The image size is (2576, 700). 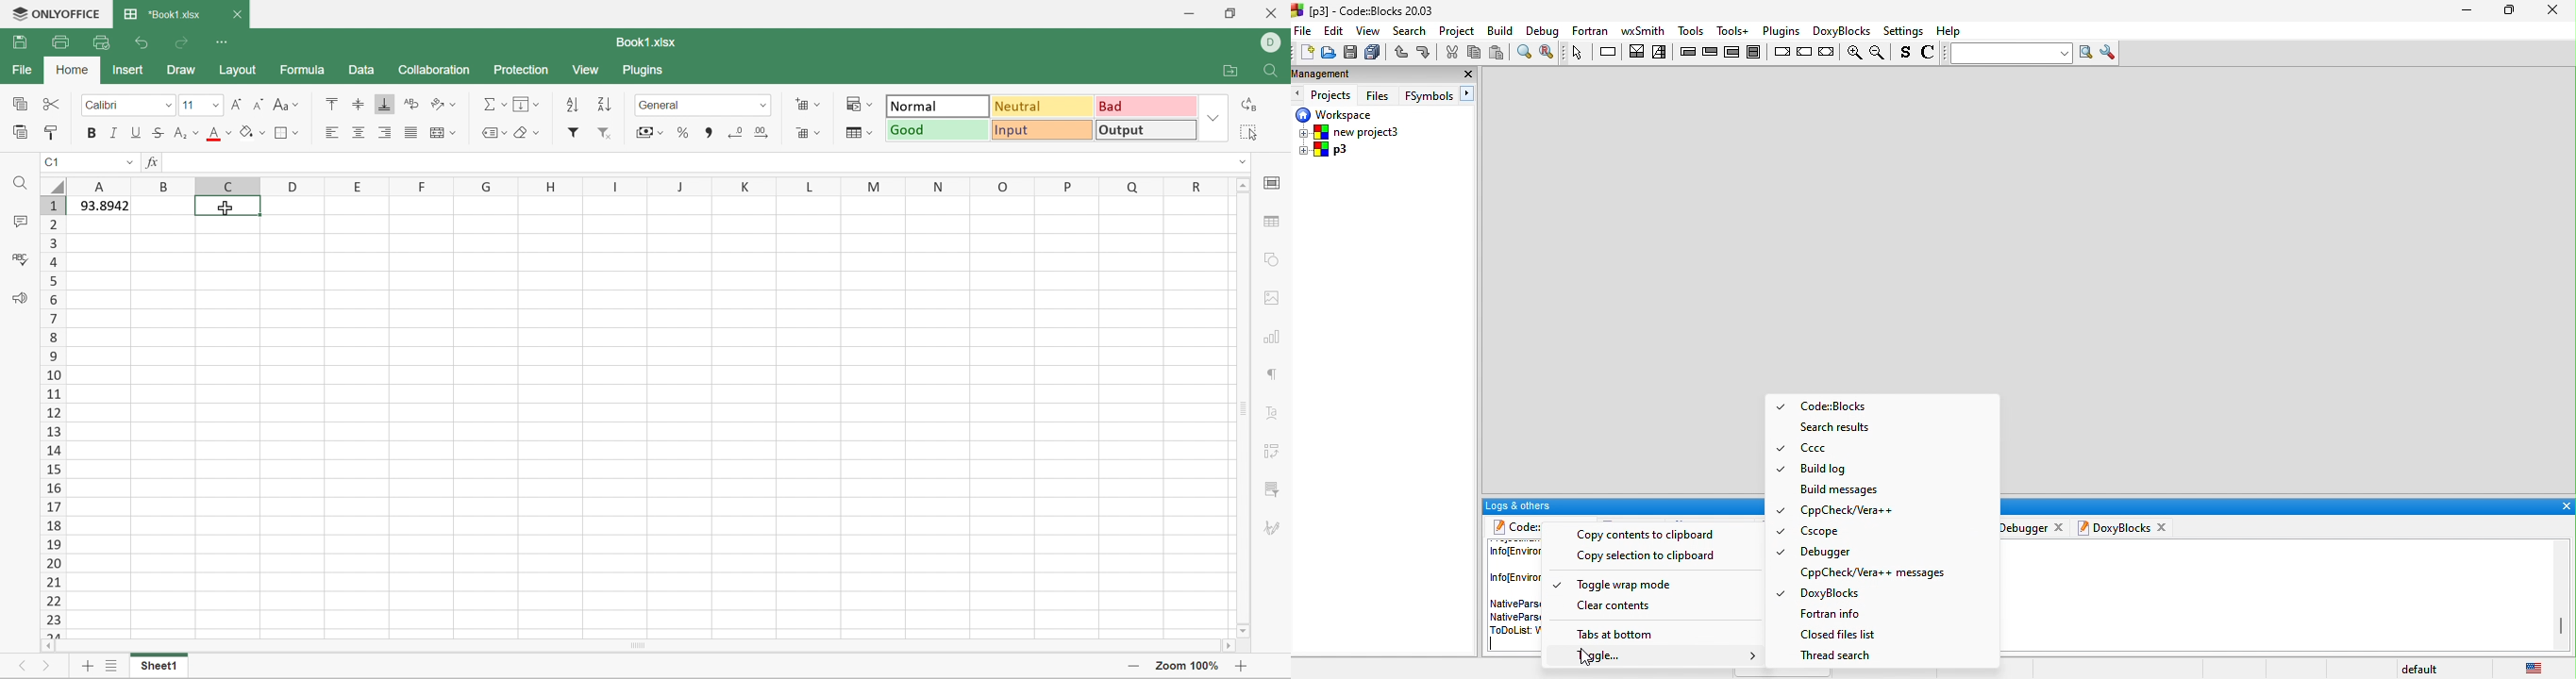 I want to click on Restore Down, so click(x=1229, y=15).